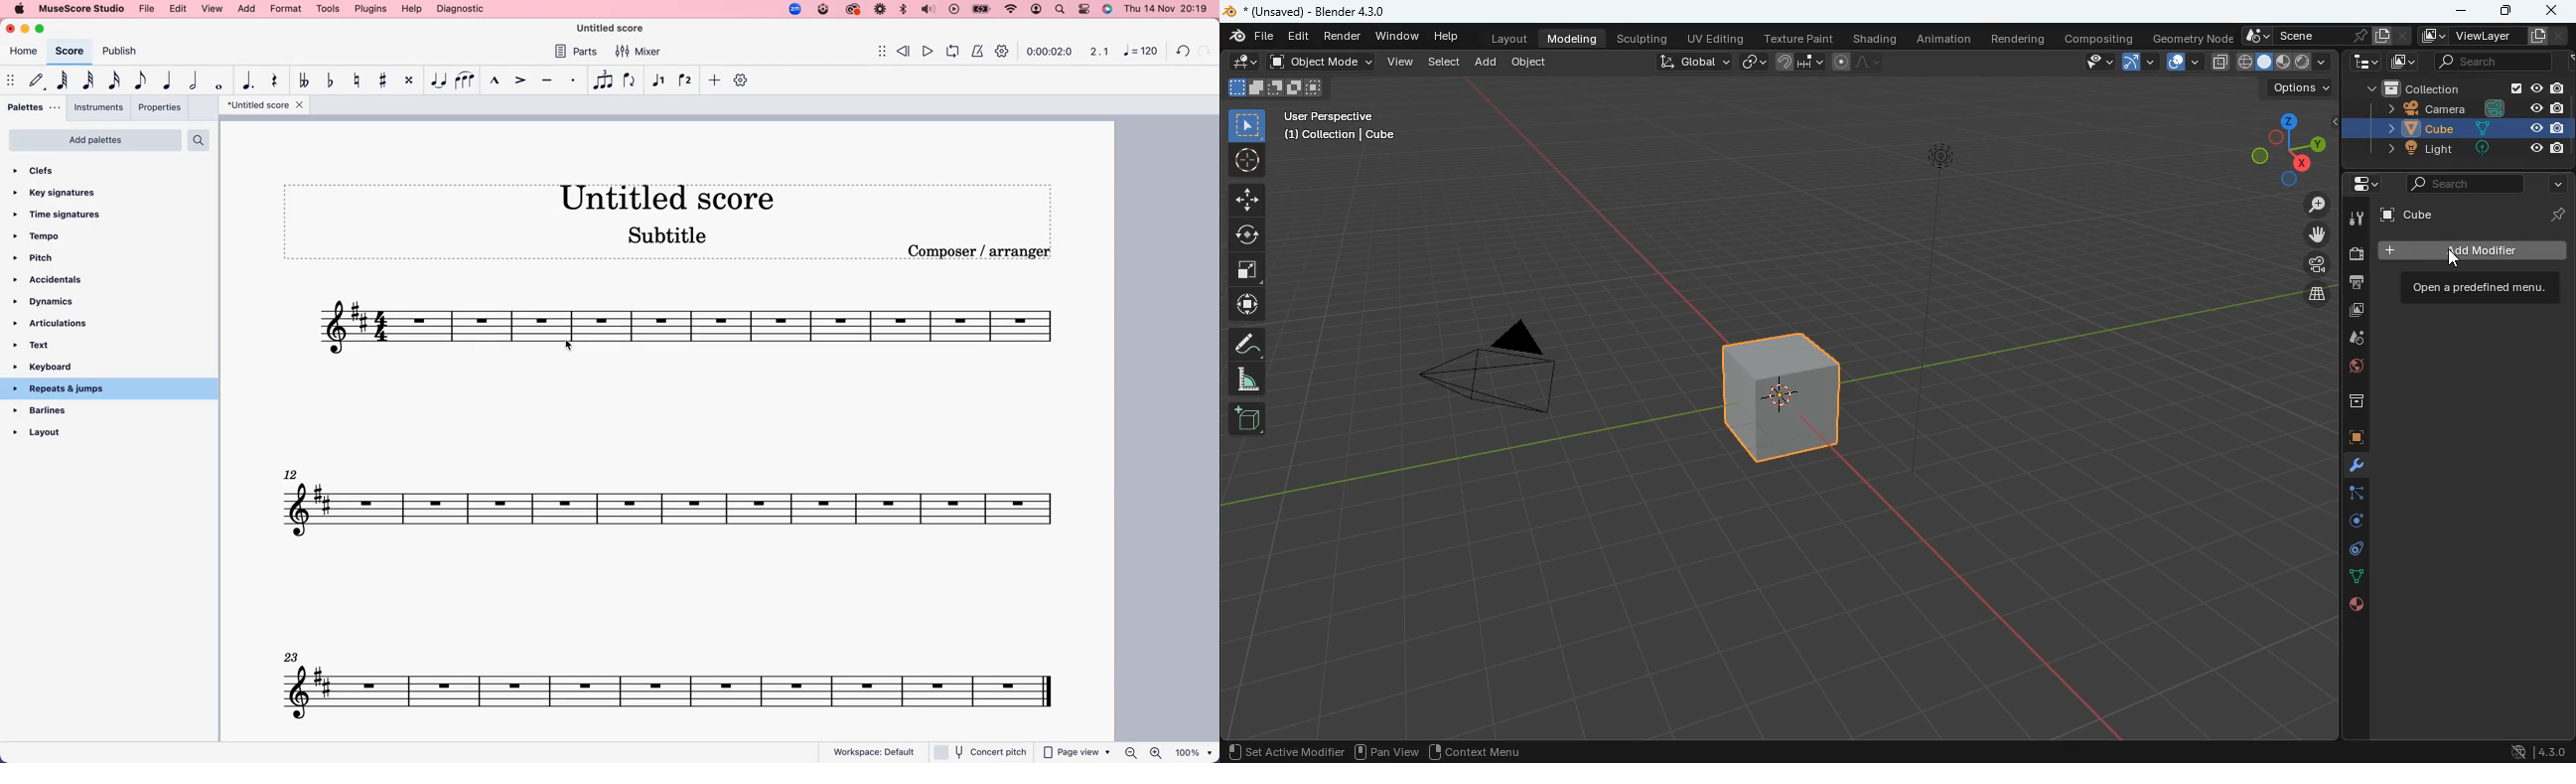 This screenshot has height=784, width=2576. What do you see at coordinates (2097, 38) in the screenshot?
I see `compositing` at bounding box center [2097, 38].